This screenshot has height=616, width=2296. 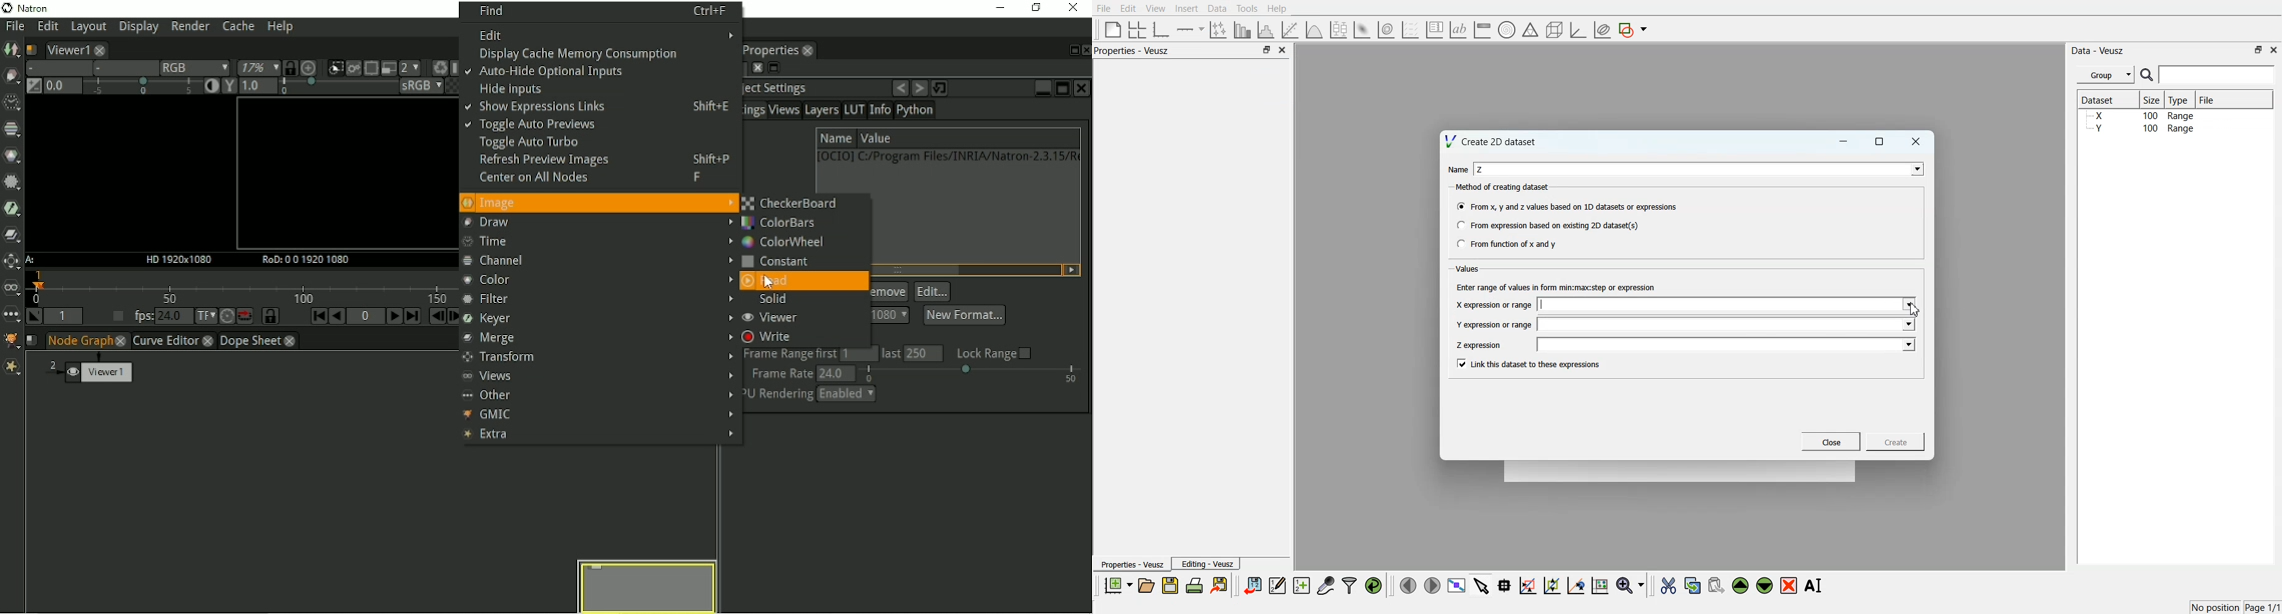 What do you see at coordinates (2142, 115) in the screenshot?
I see `X 100 Range` at bounding box center [2142, 115].